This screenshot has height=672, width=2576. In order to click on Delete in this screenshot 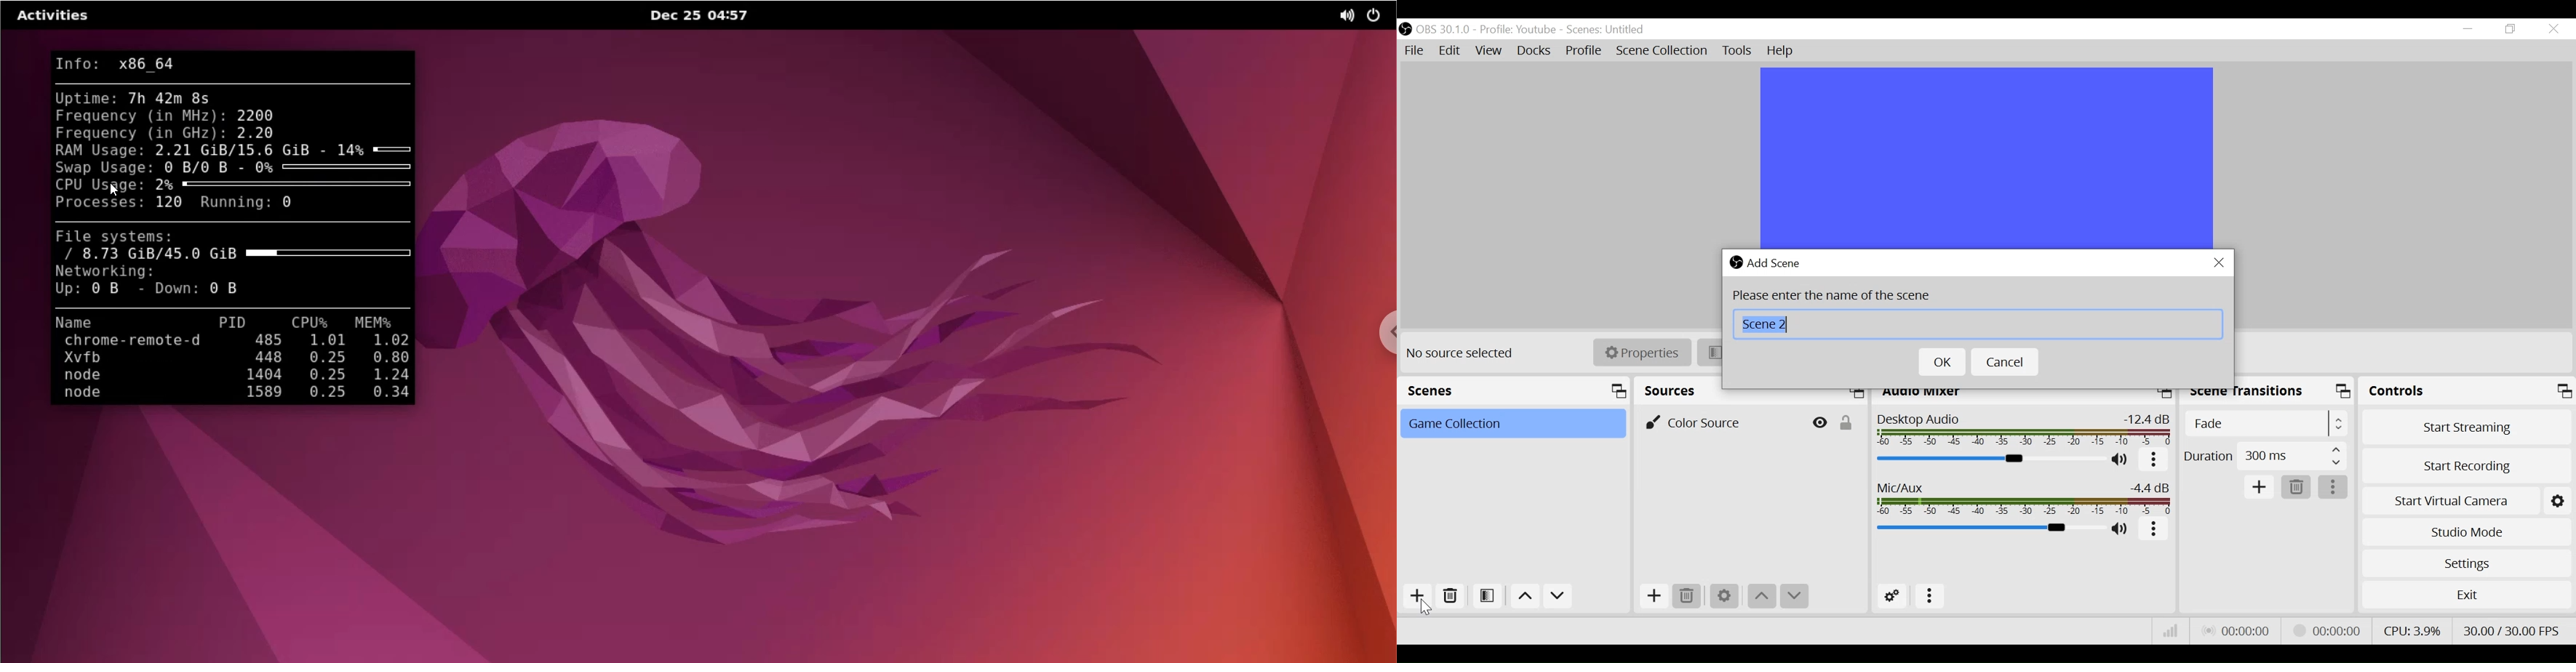, I will do `click(2297, 487)`.